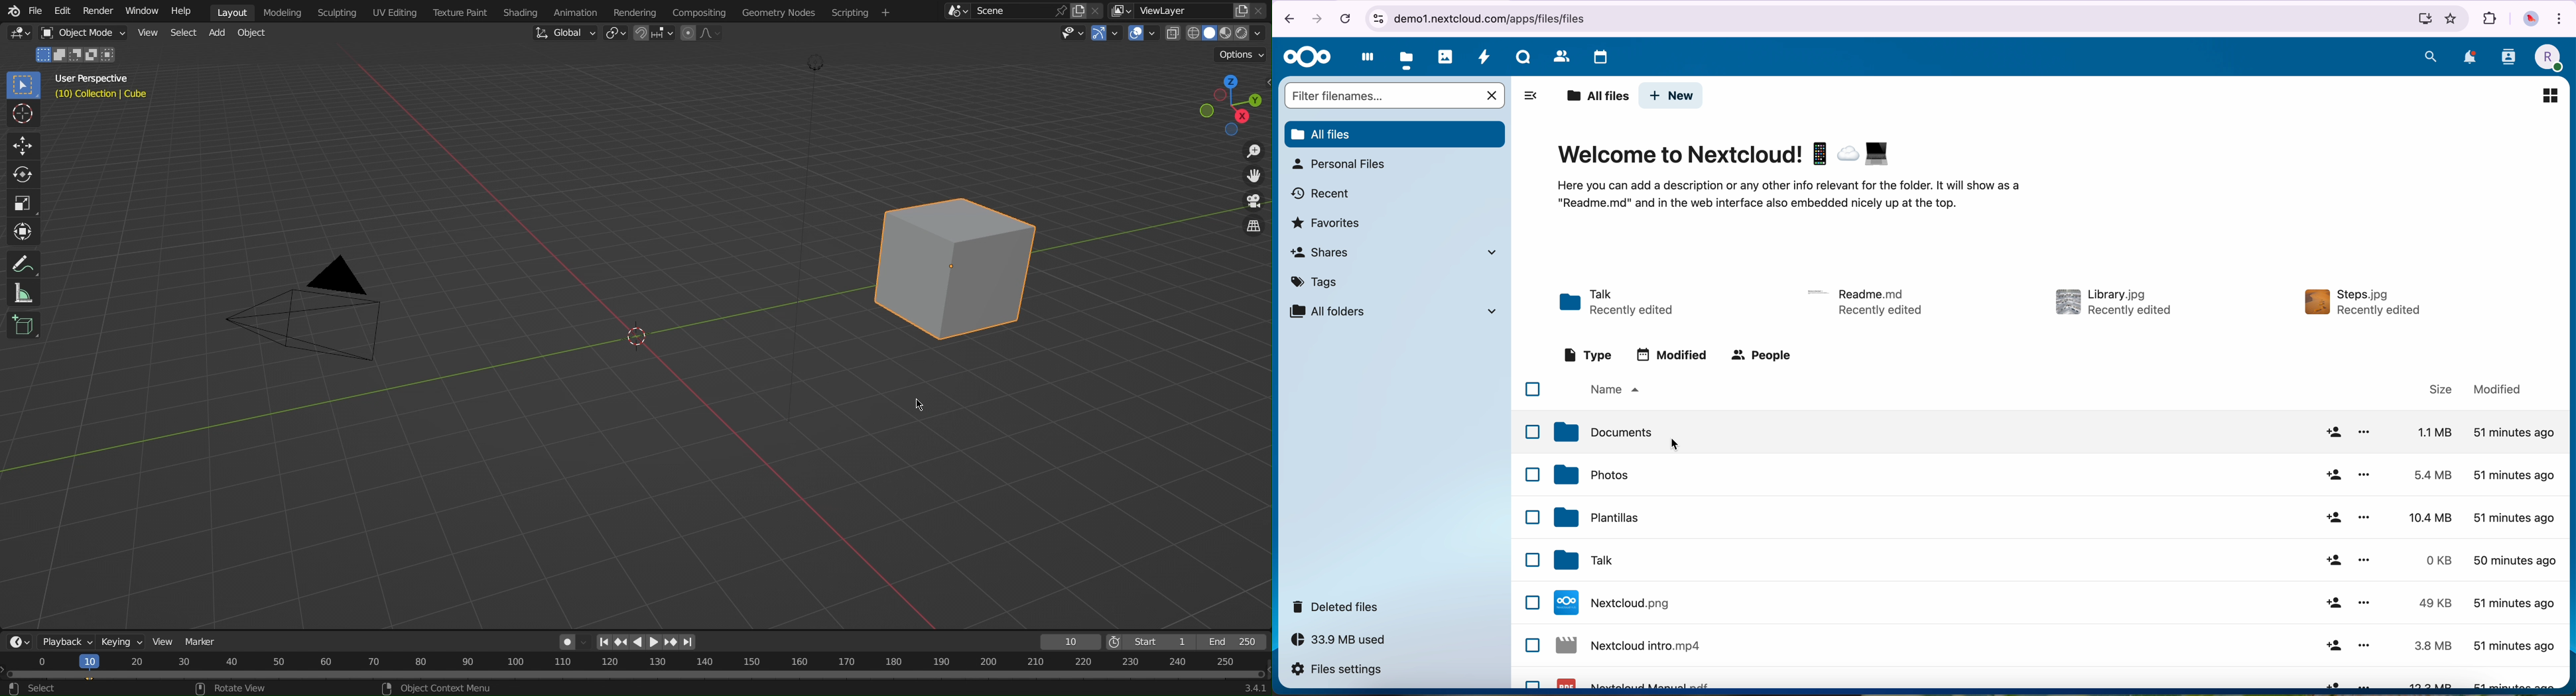 The height and width of the screenshot is (700, 2576). What do you see at coordinates (2120, 302) in the screenshot?
I see `library.jpg - recently edited` at bounding box center [2120, 302].